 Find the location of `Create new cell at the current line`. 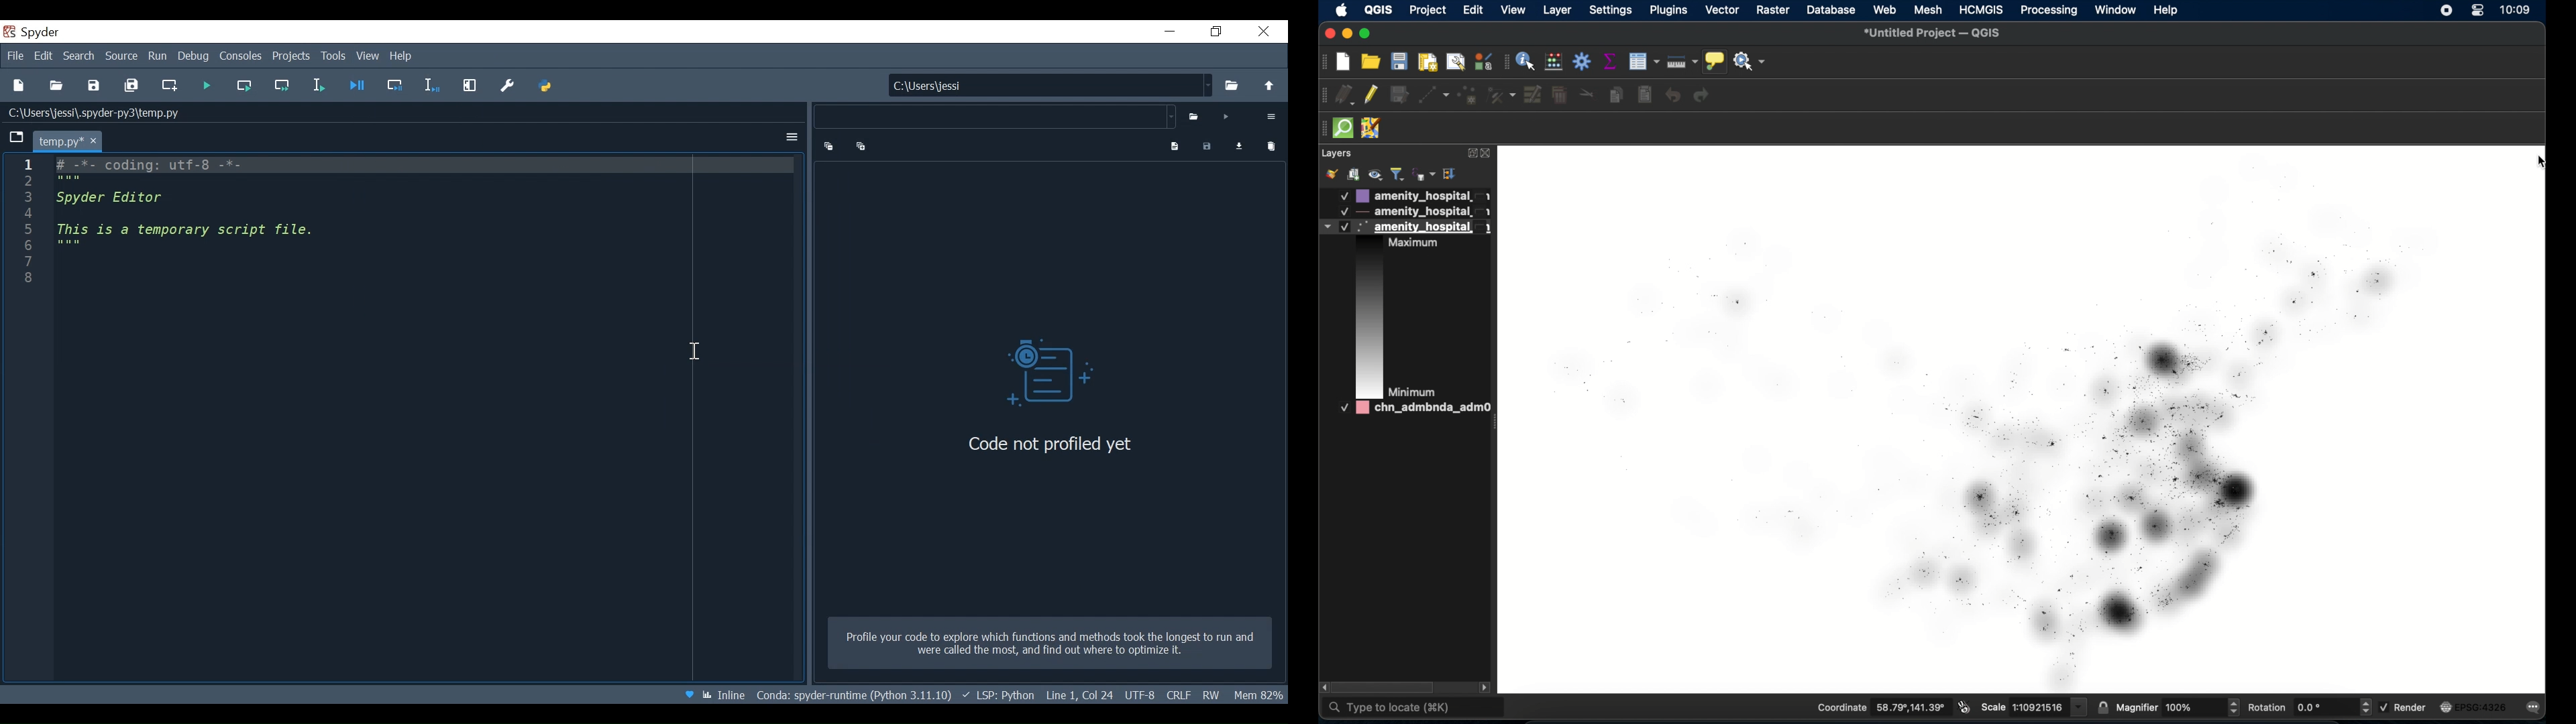

Create new cell at the current line is located at coordinates (171, 87).